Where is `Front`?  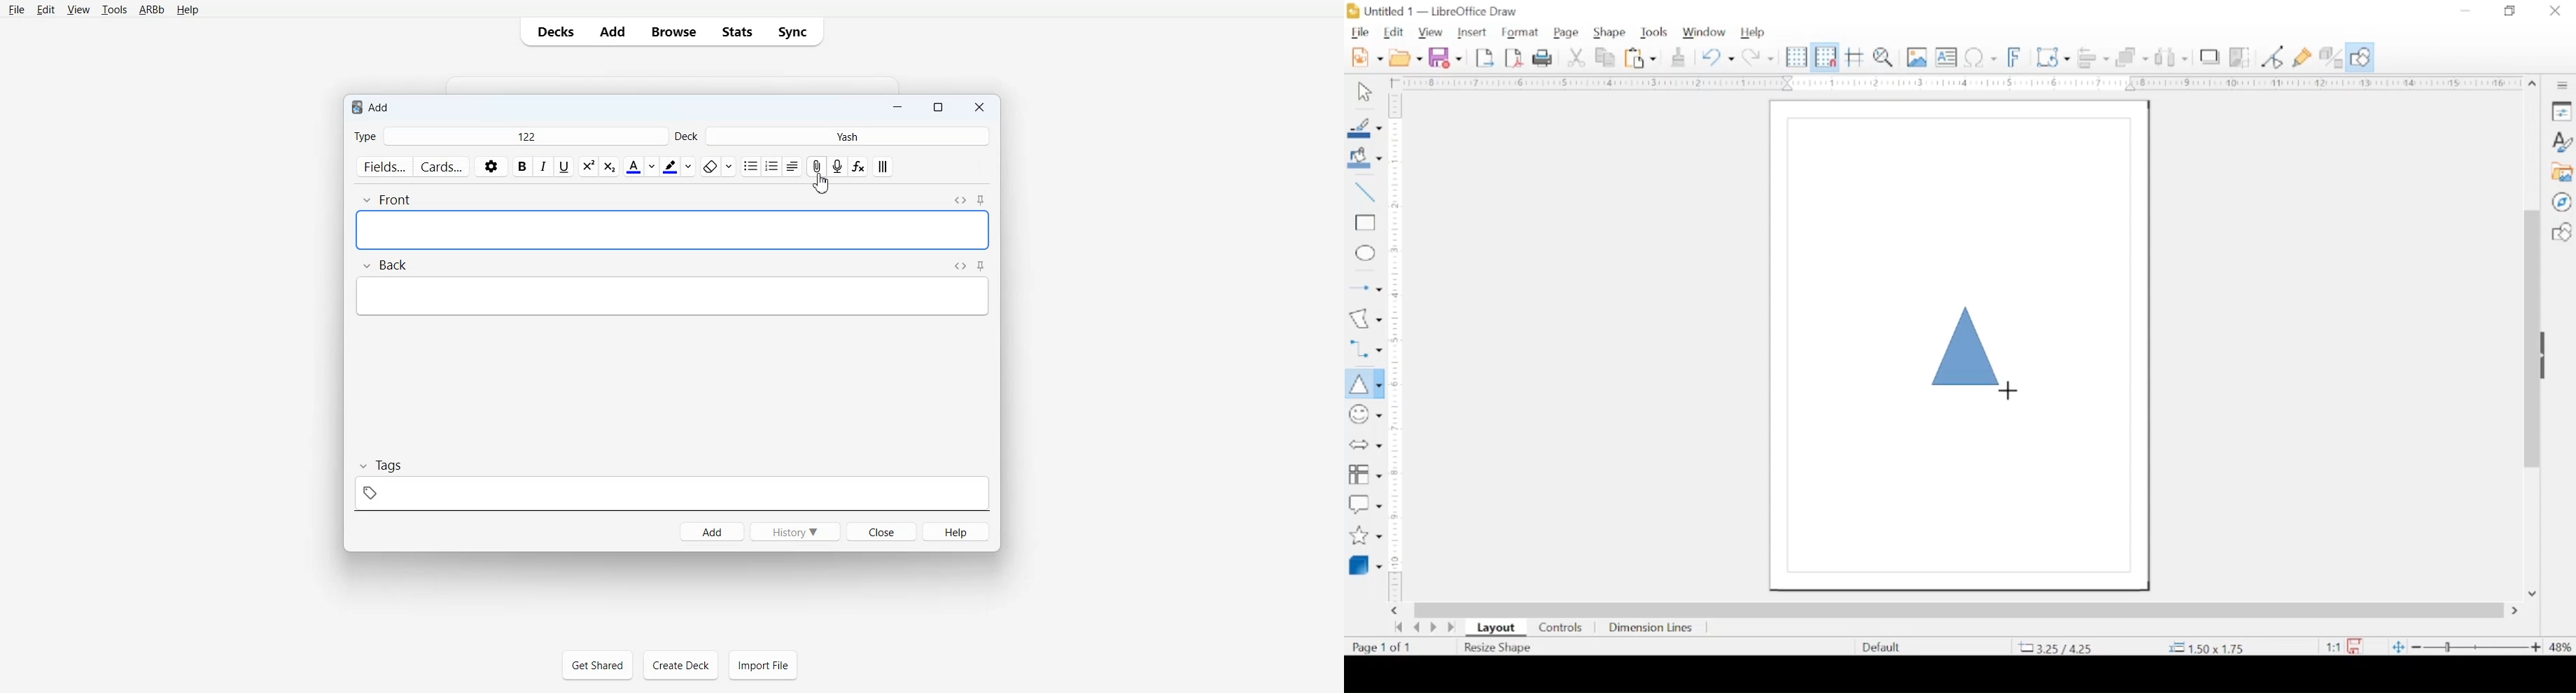
Front is located at coordinates (641, 225).